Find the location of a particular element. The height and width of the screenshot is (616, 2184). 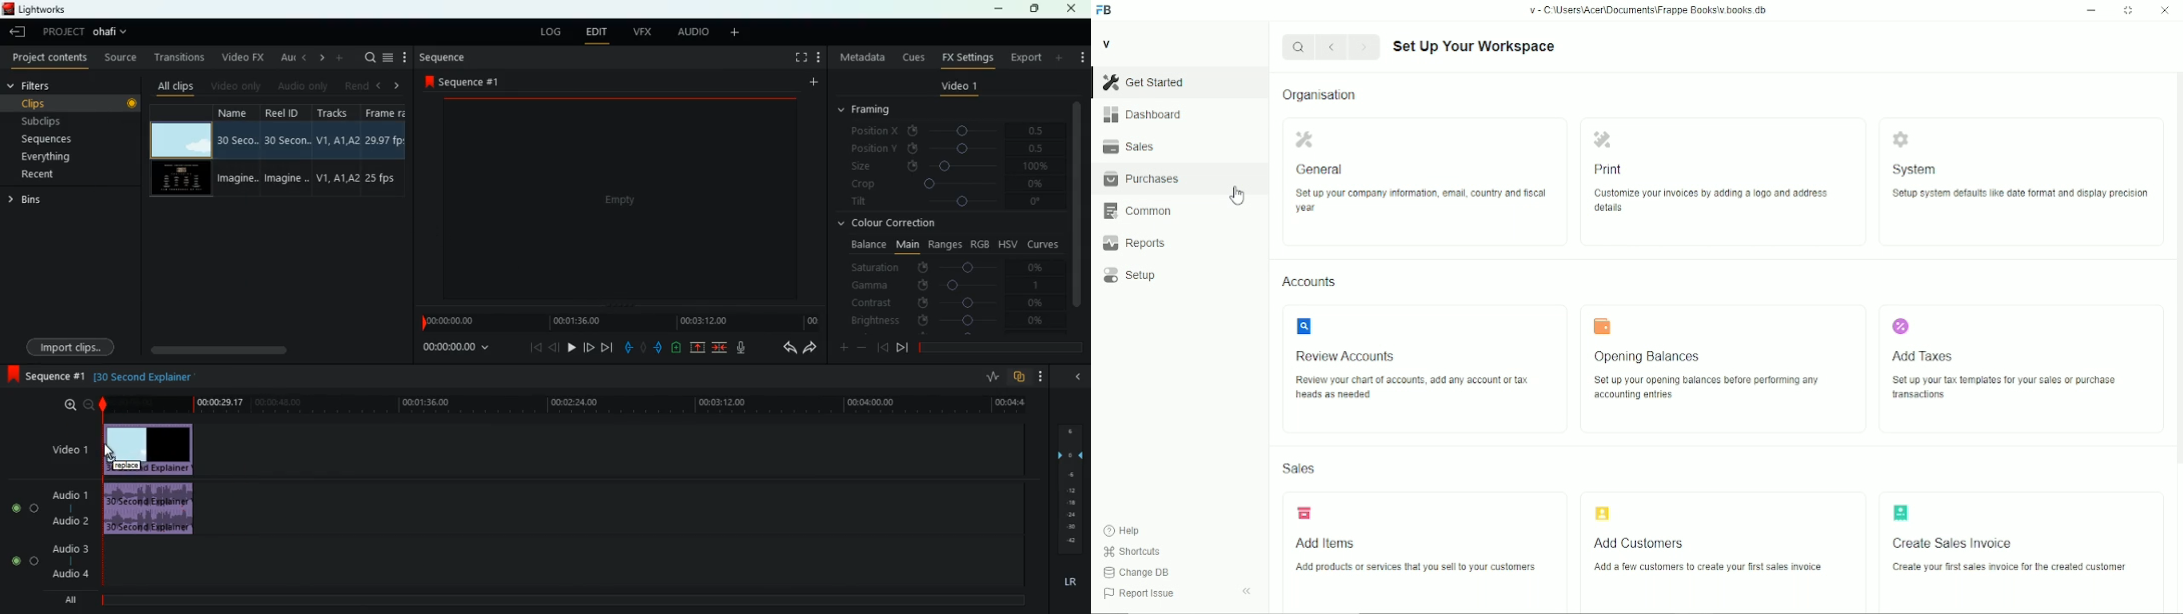

pull is located at coordinates (628, 348).